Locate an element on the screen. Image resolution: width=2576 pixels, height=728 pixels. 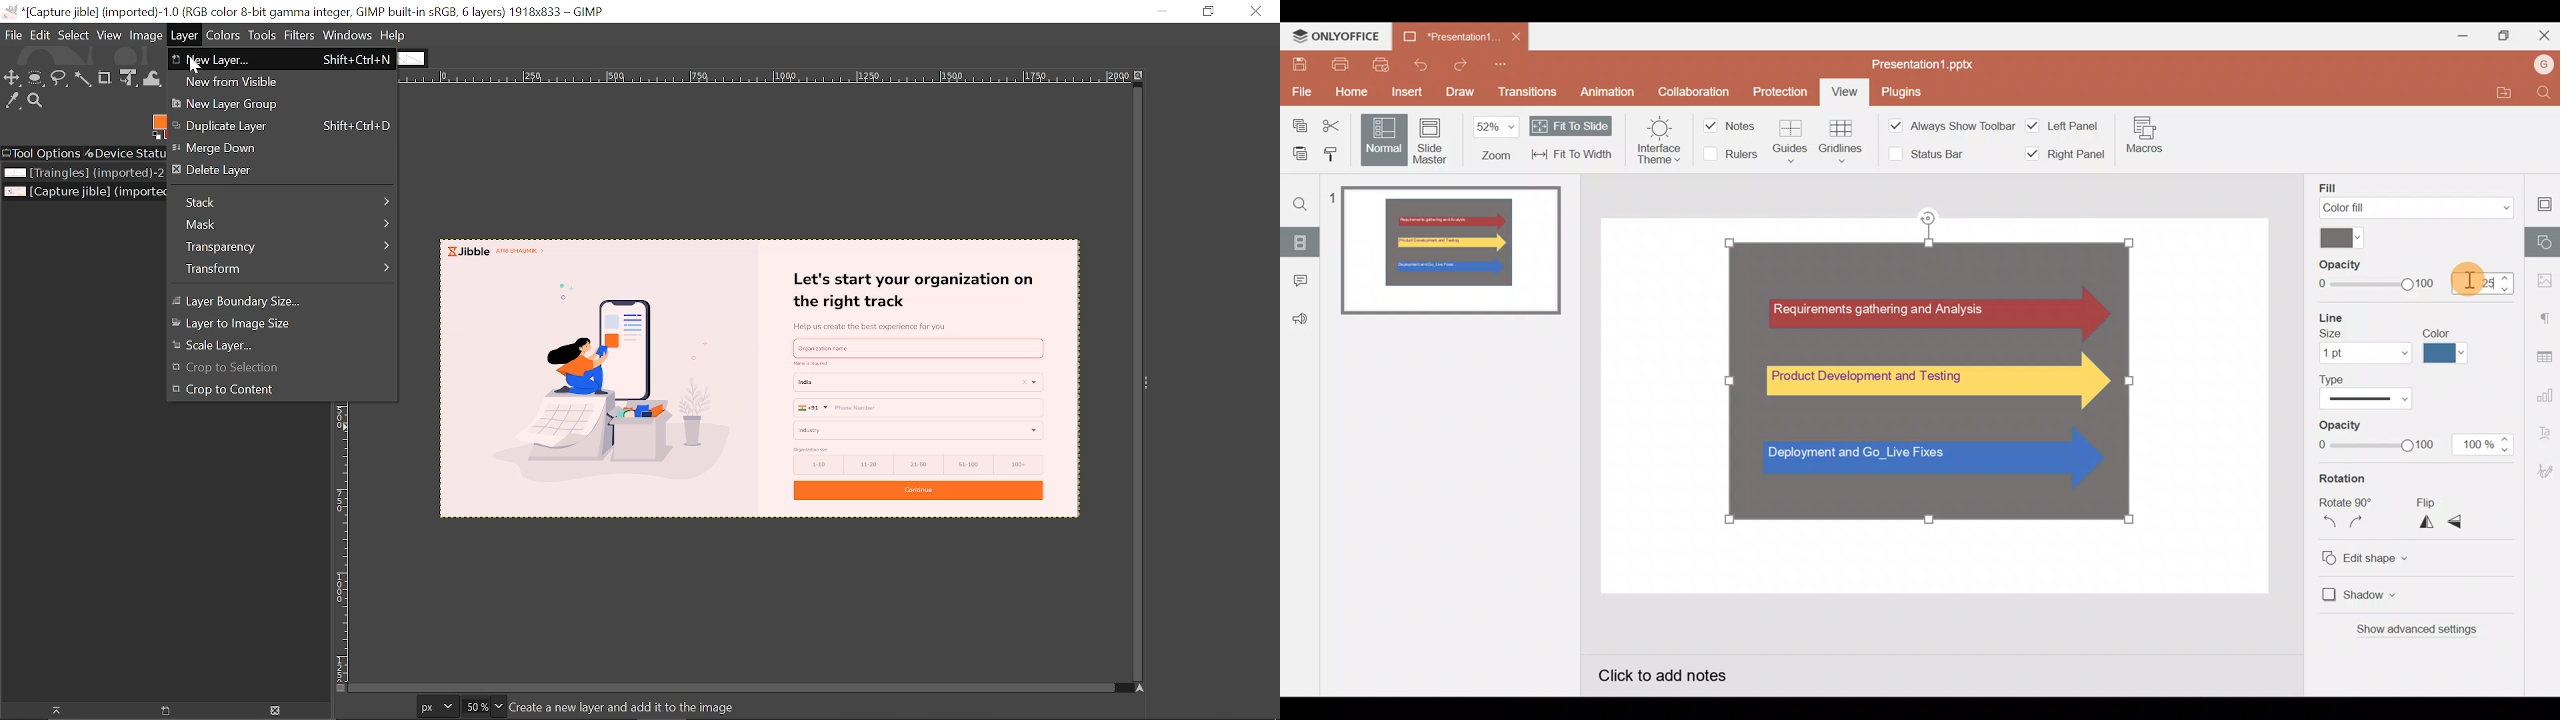
Delete image is located at coordinates (275, 711).